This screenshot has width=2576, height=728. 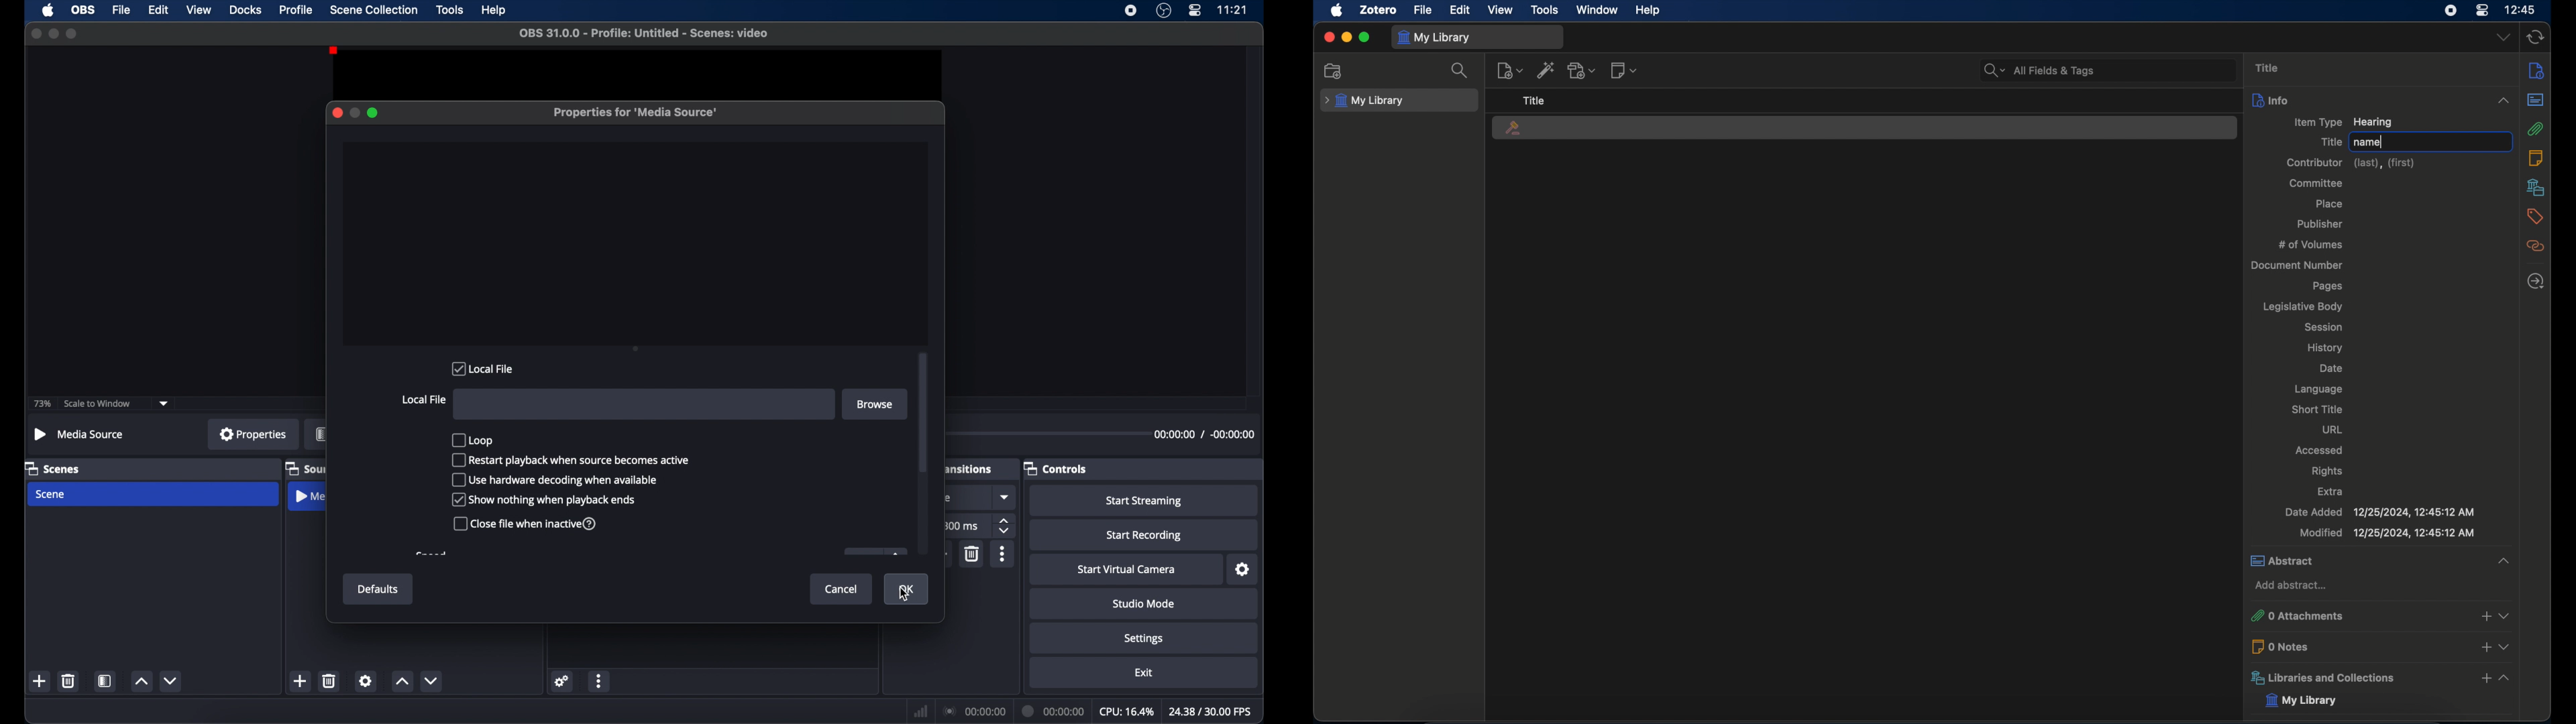 What do you see at coordinates (1347, 37) in the screenshot?
I see `minimize` at bounding box center [1347, 37].